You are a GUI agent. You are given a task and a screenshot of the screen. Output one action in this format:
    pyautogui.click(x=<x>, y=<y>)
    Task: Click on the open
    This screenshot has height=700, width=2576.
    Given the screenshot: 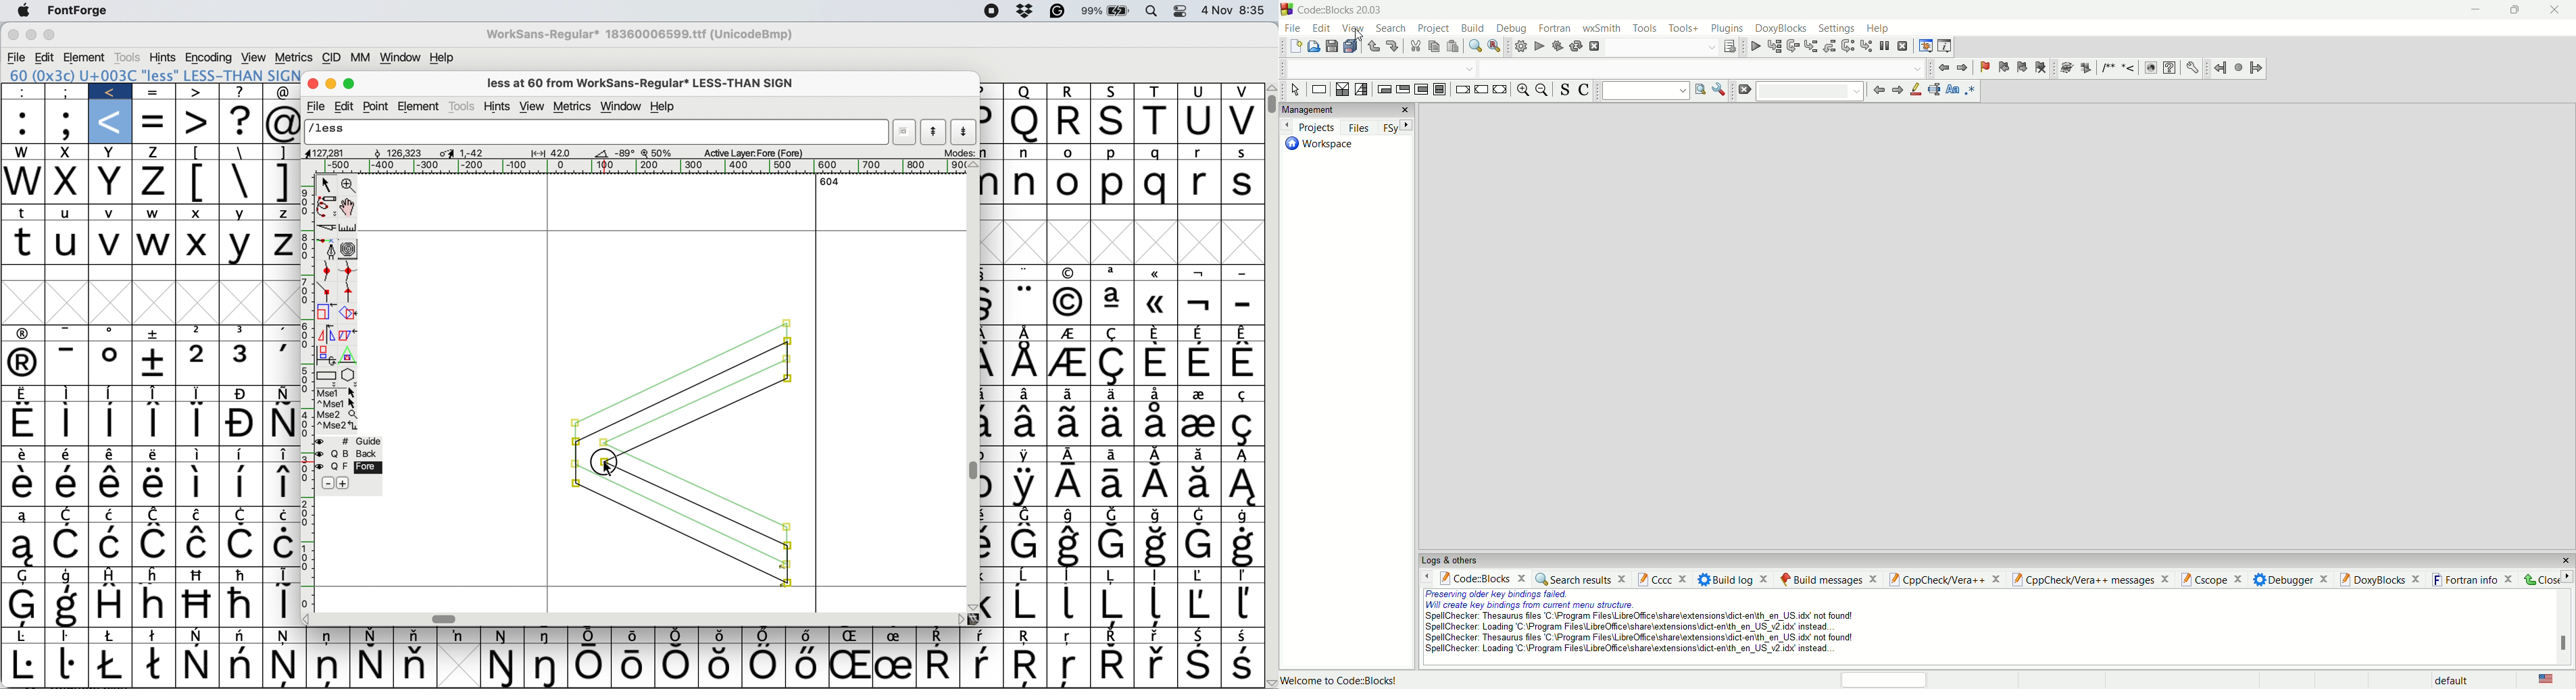 What is the action you would take?
    pyautogui.click(x=1314, y=47)
    